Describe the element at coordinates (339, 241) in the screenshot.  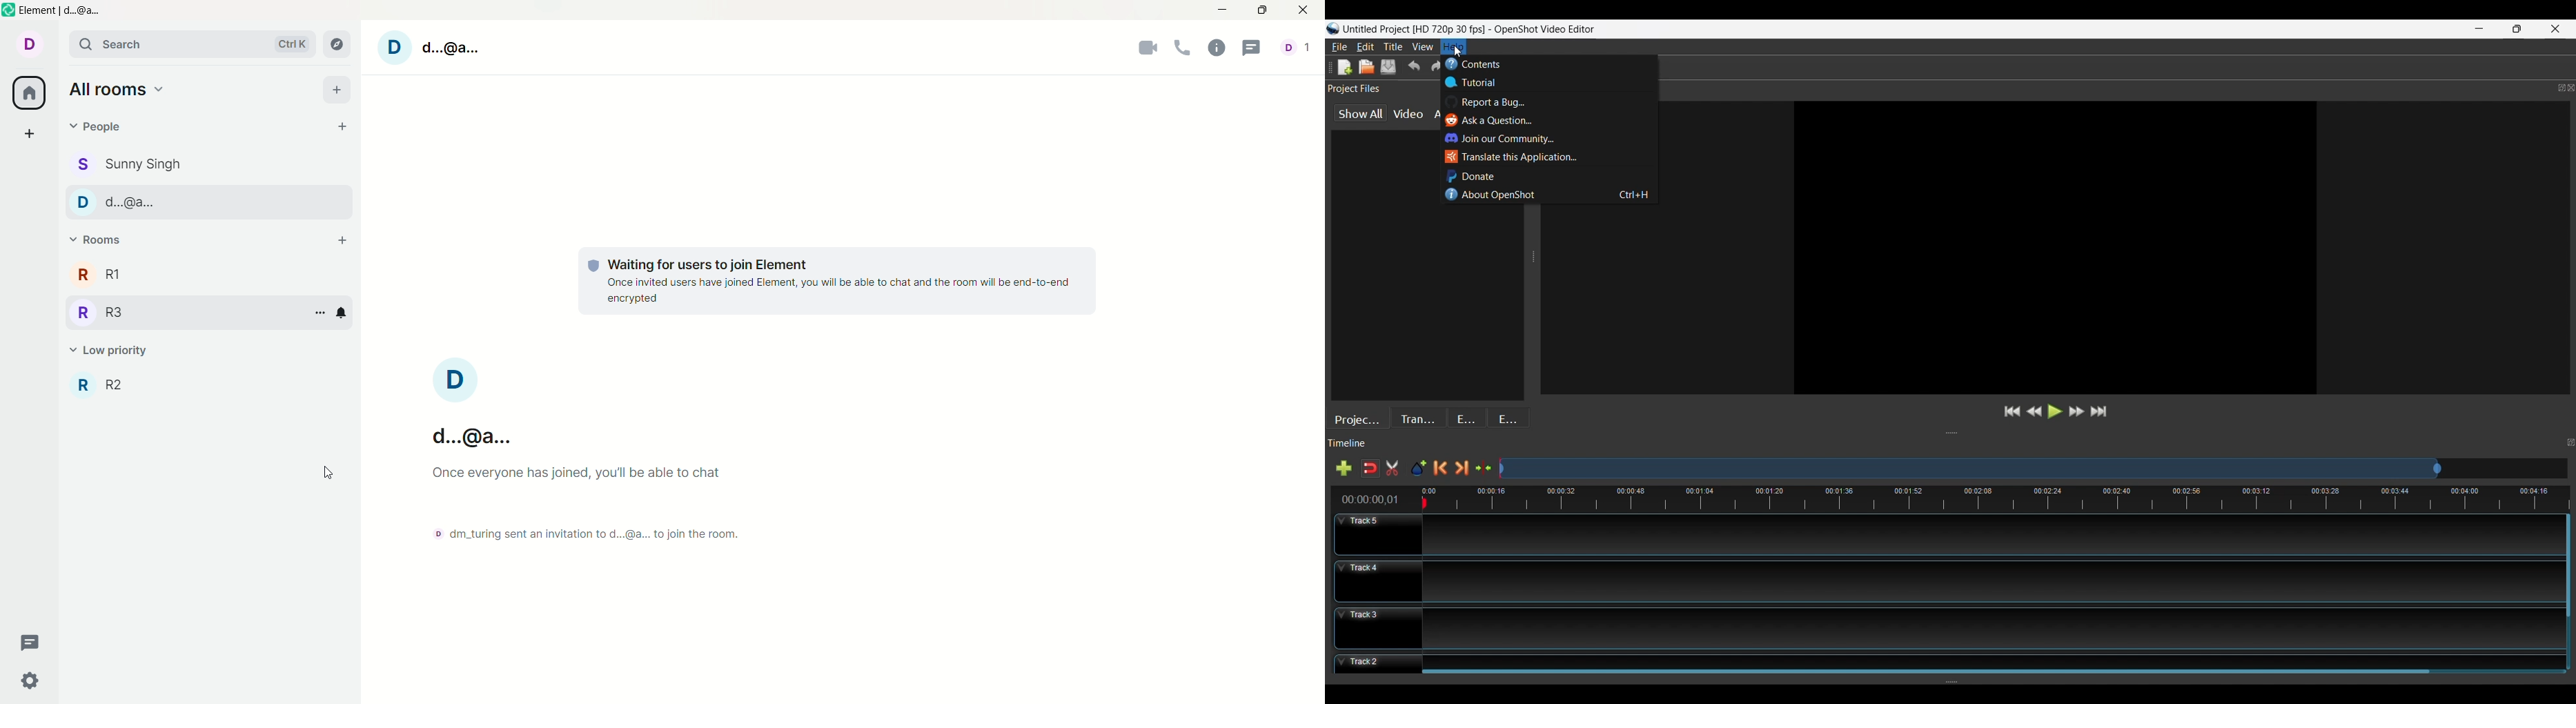
I see `add` at that location.